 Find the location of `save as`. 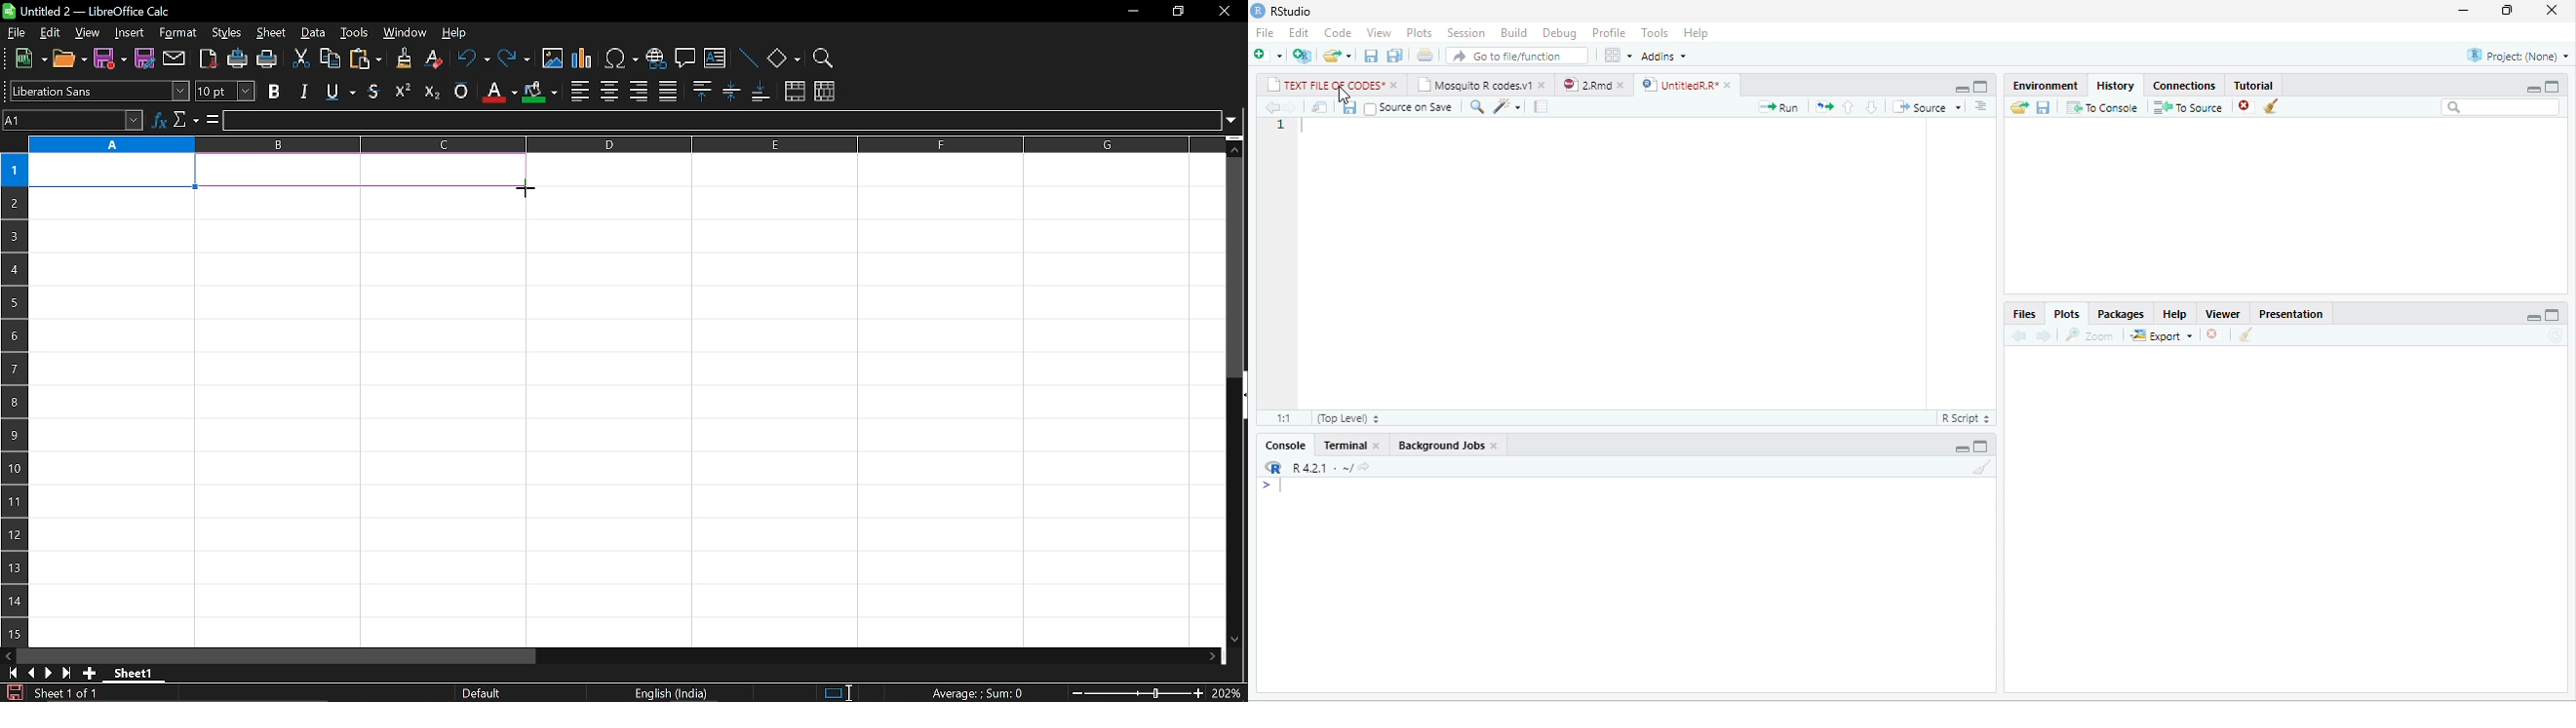

save as is located at coordinates (144, 58).